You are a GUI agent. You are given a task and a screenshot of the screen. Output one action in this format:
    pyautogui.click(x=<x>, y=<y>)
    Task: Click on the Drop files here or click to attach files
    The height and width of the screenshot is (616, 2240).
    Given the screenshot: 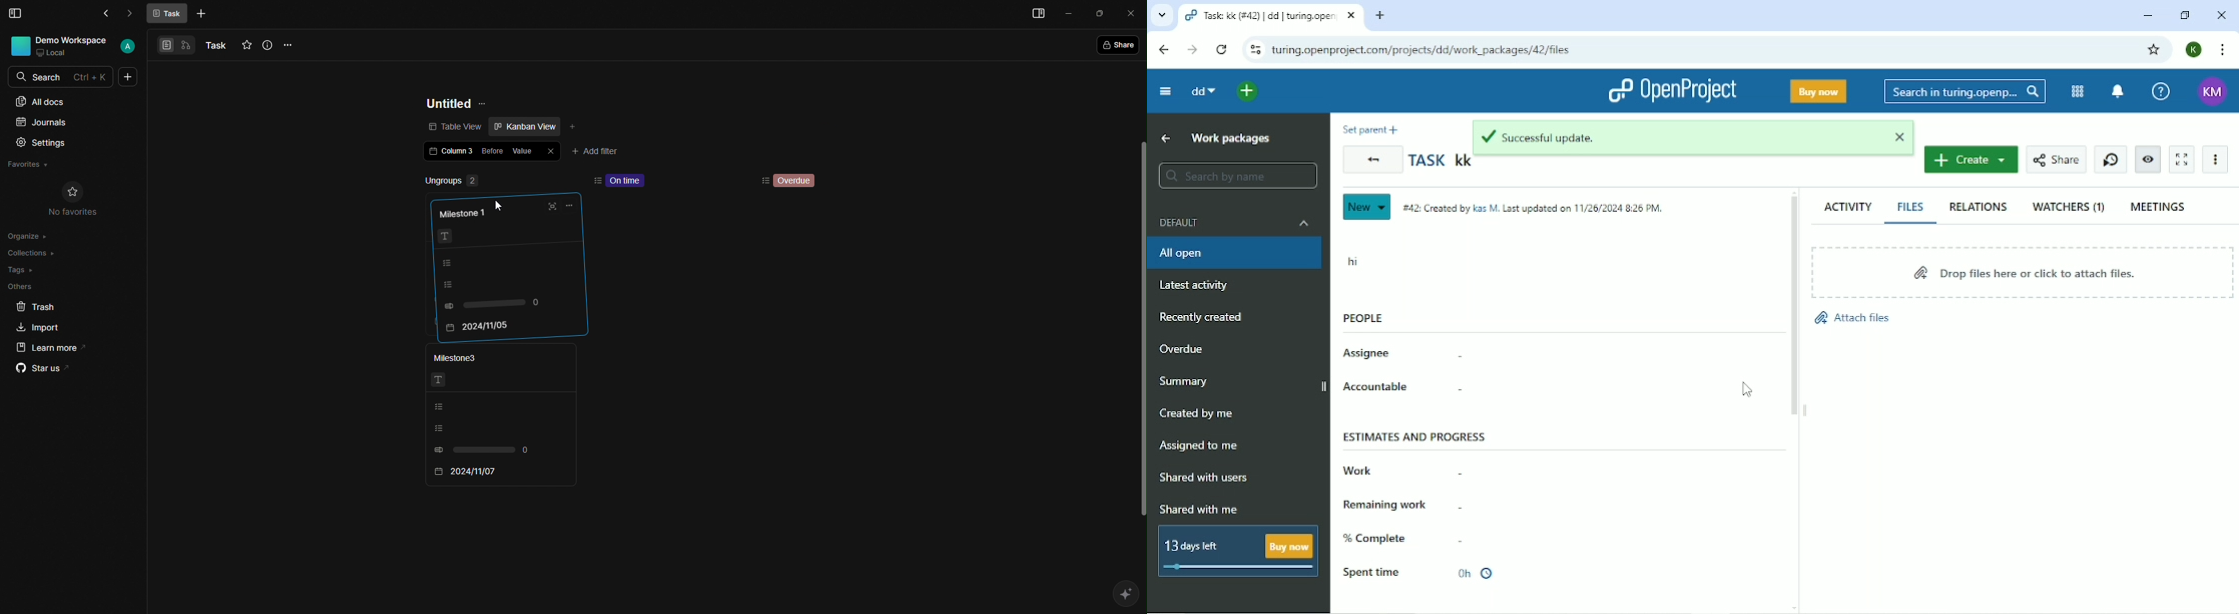 What is the action you would take?
    pyautogui.click(x=2020, y=271)
    